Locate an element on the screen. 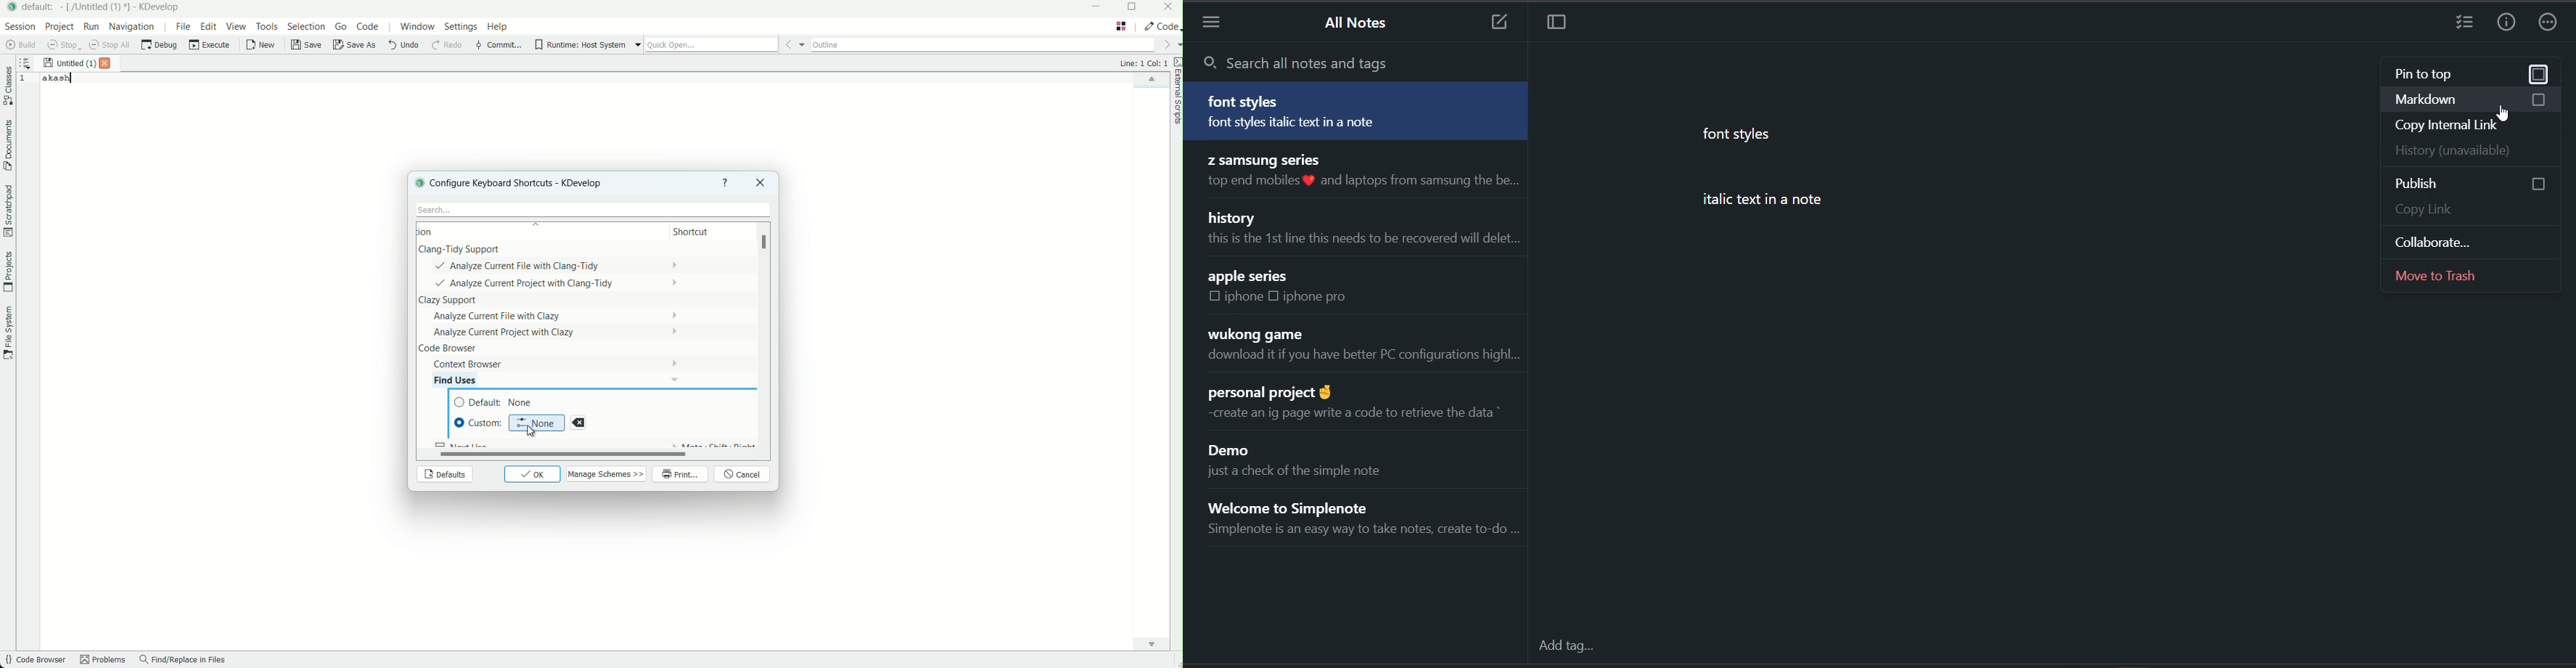 Image resolution: width=2576 pixels, height=672 pixels. note title and preview is located at coordinates (1360, 346).